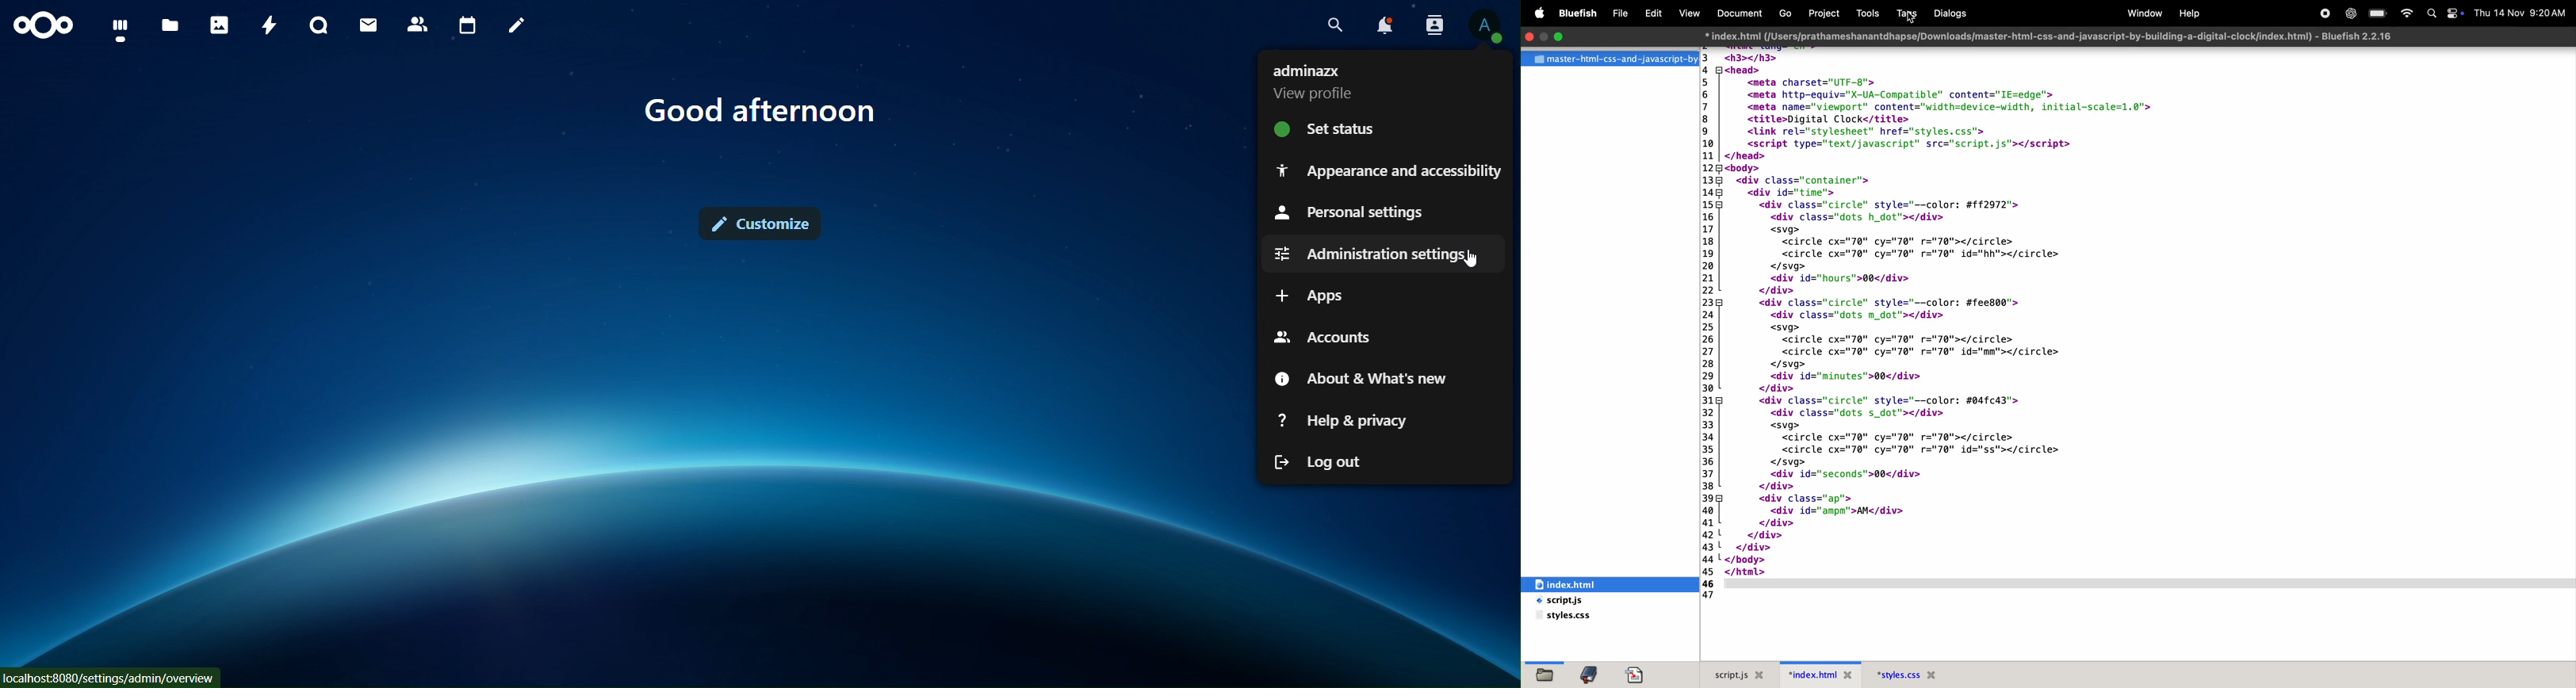  Describe the element at coordinates (2443, 14) in the screenshot. I see `Apple widgets` at that location.